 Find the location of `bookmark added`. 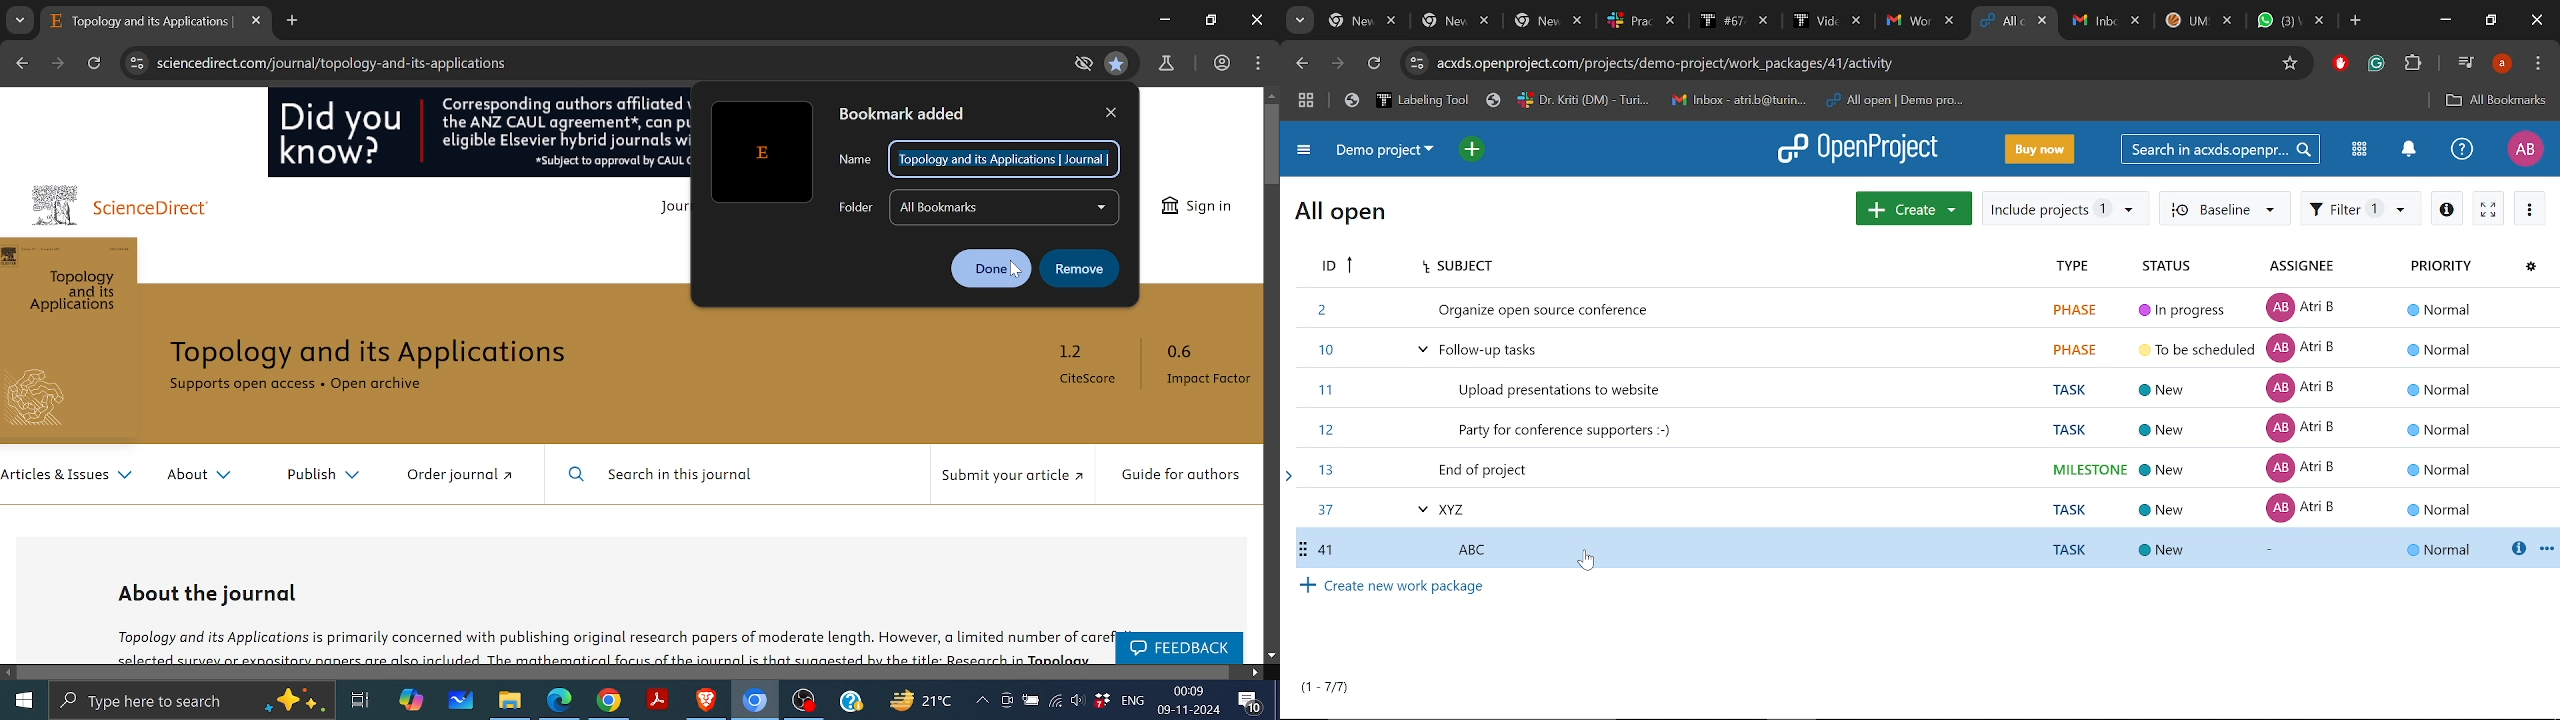

bookmark added is located at coordinates (922, 114).